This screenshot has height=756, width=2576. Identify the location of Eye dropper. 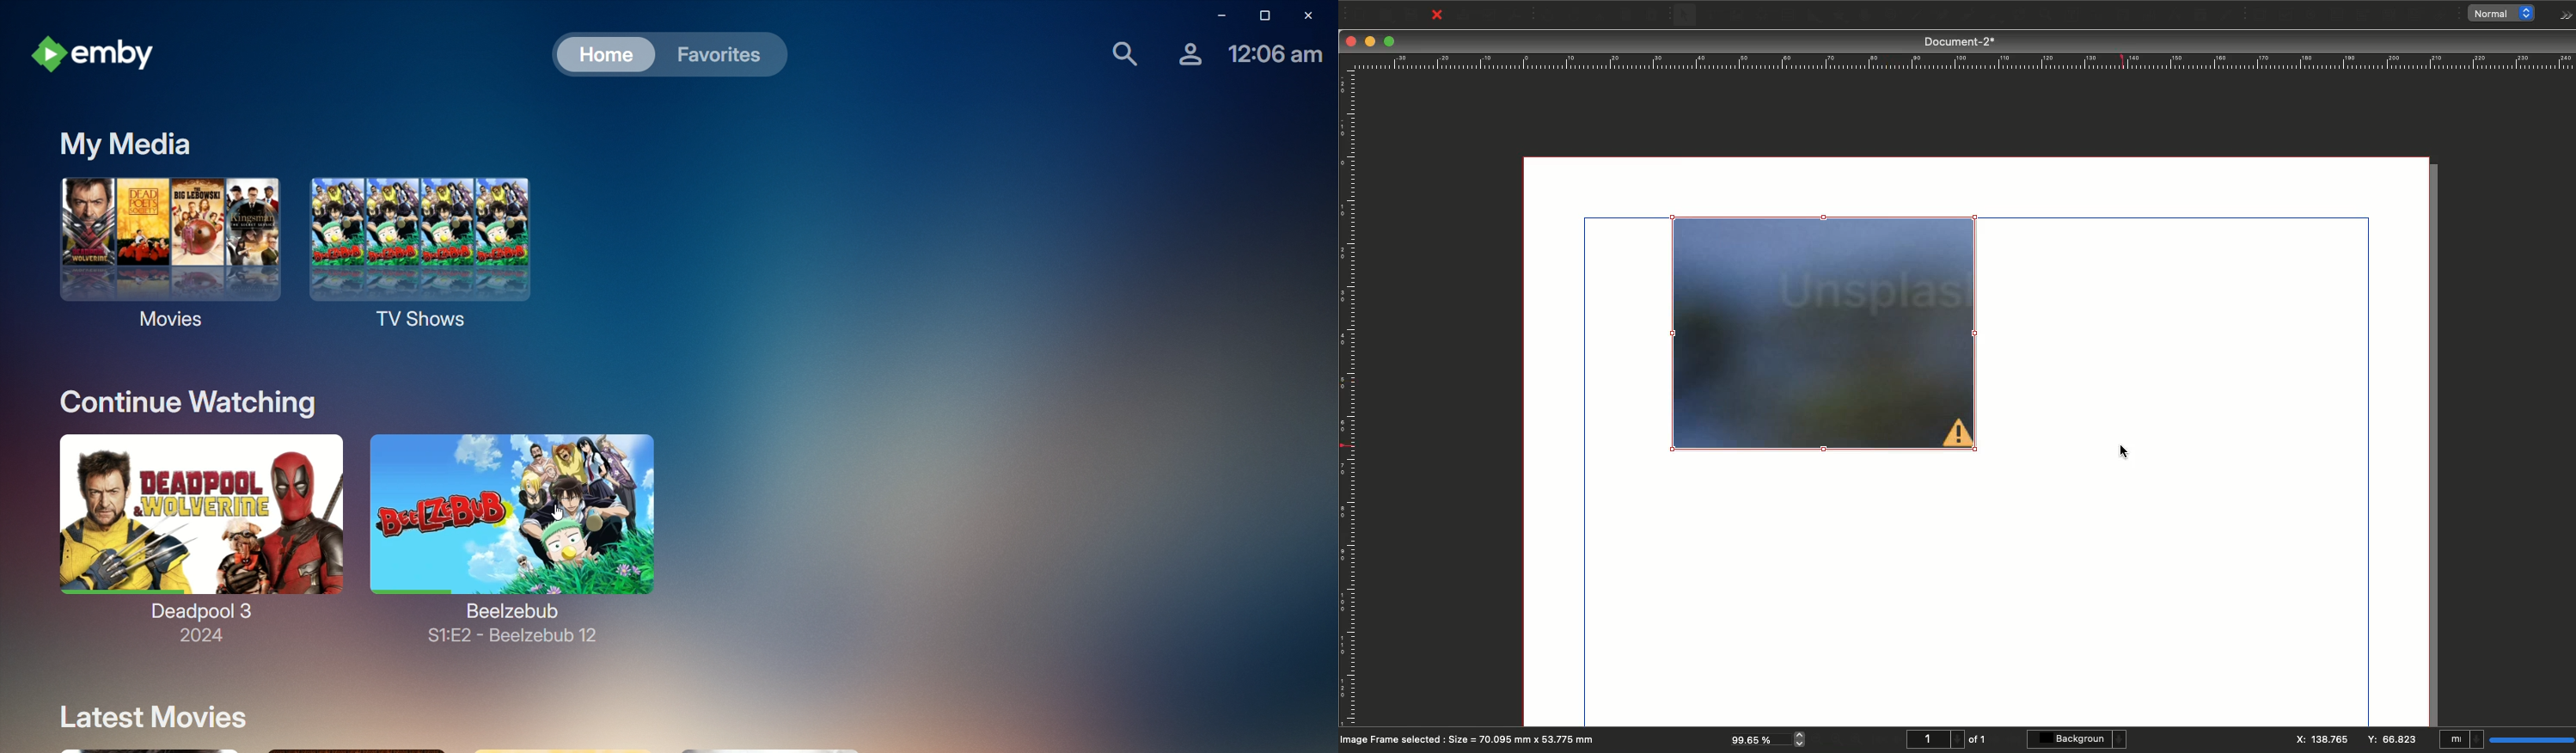
(2226, 15).